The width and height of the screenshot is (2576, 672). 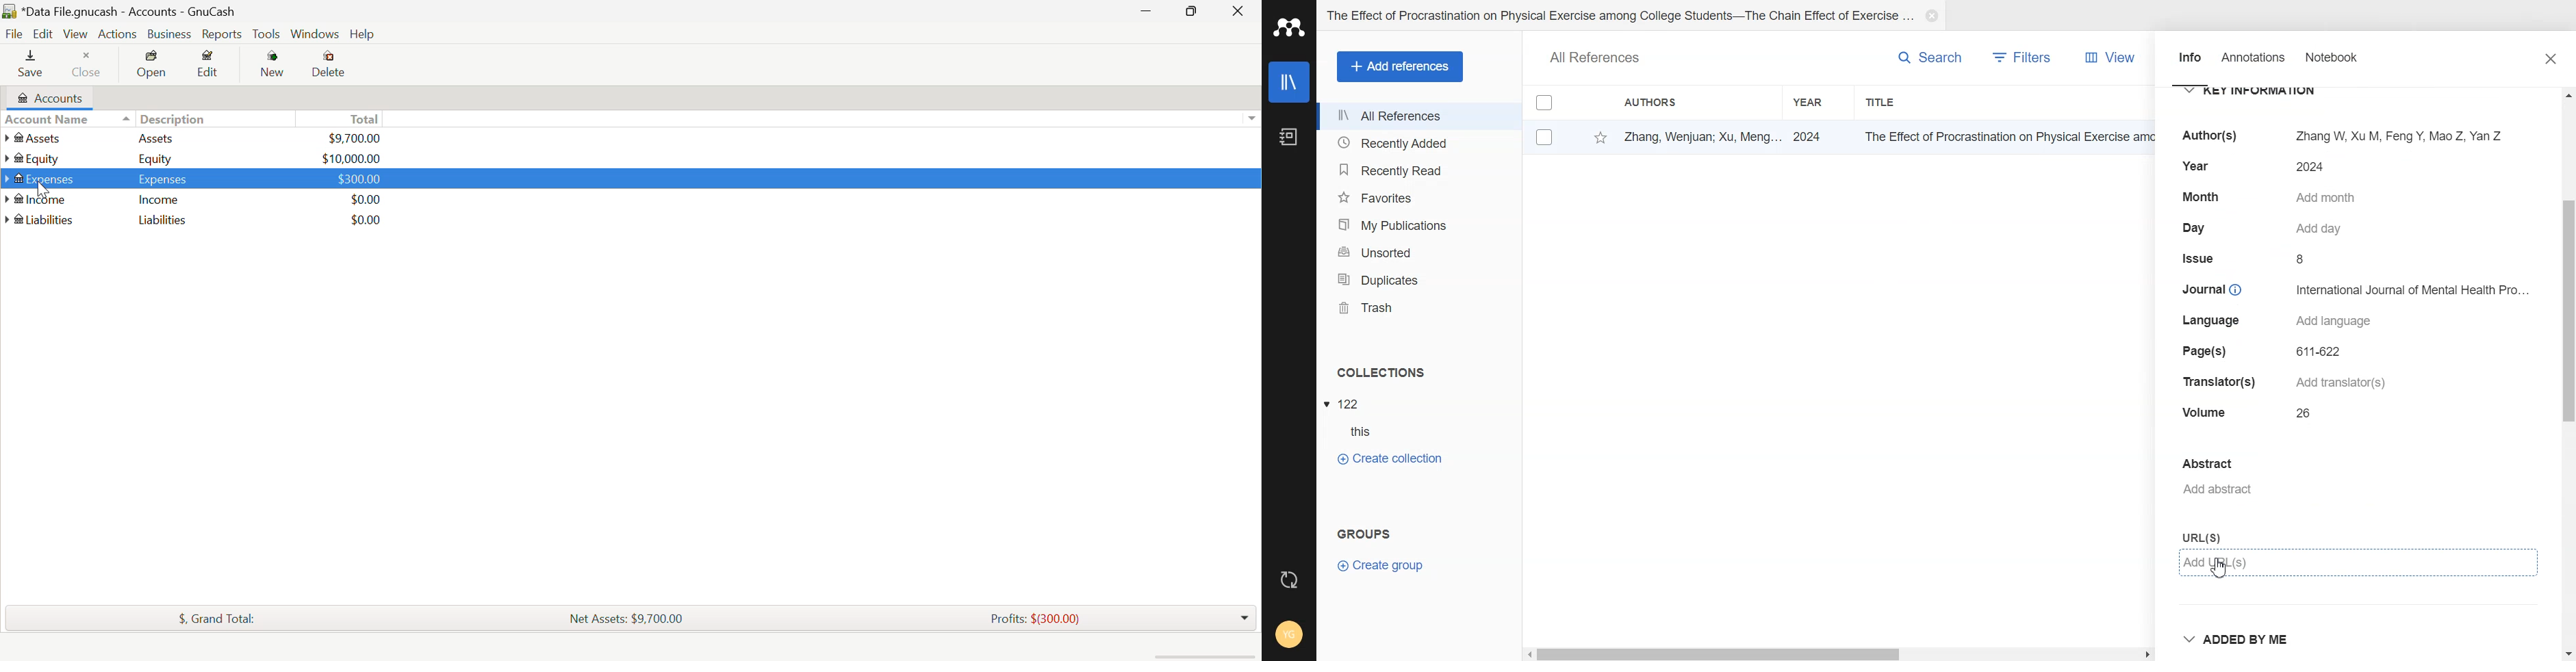 What do you see at coordinates (2255, 62) in the screenshot?
I see `Annotation` at bounding box center [2255, 62].